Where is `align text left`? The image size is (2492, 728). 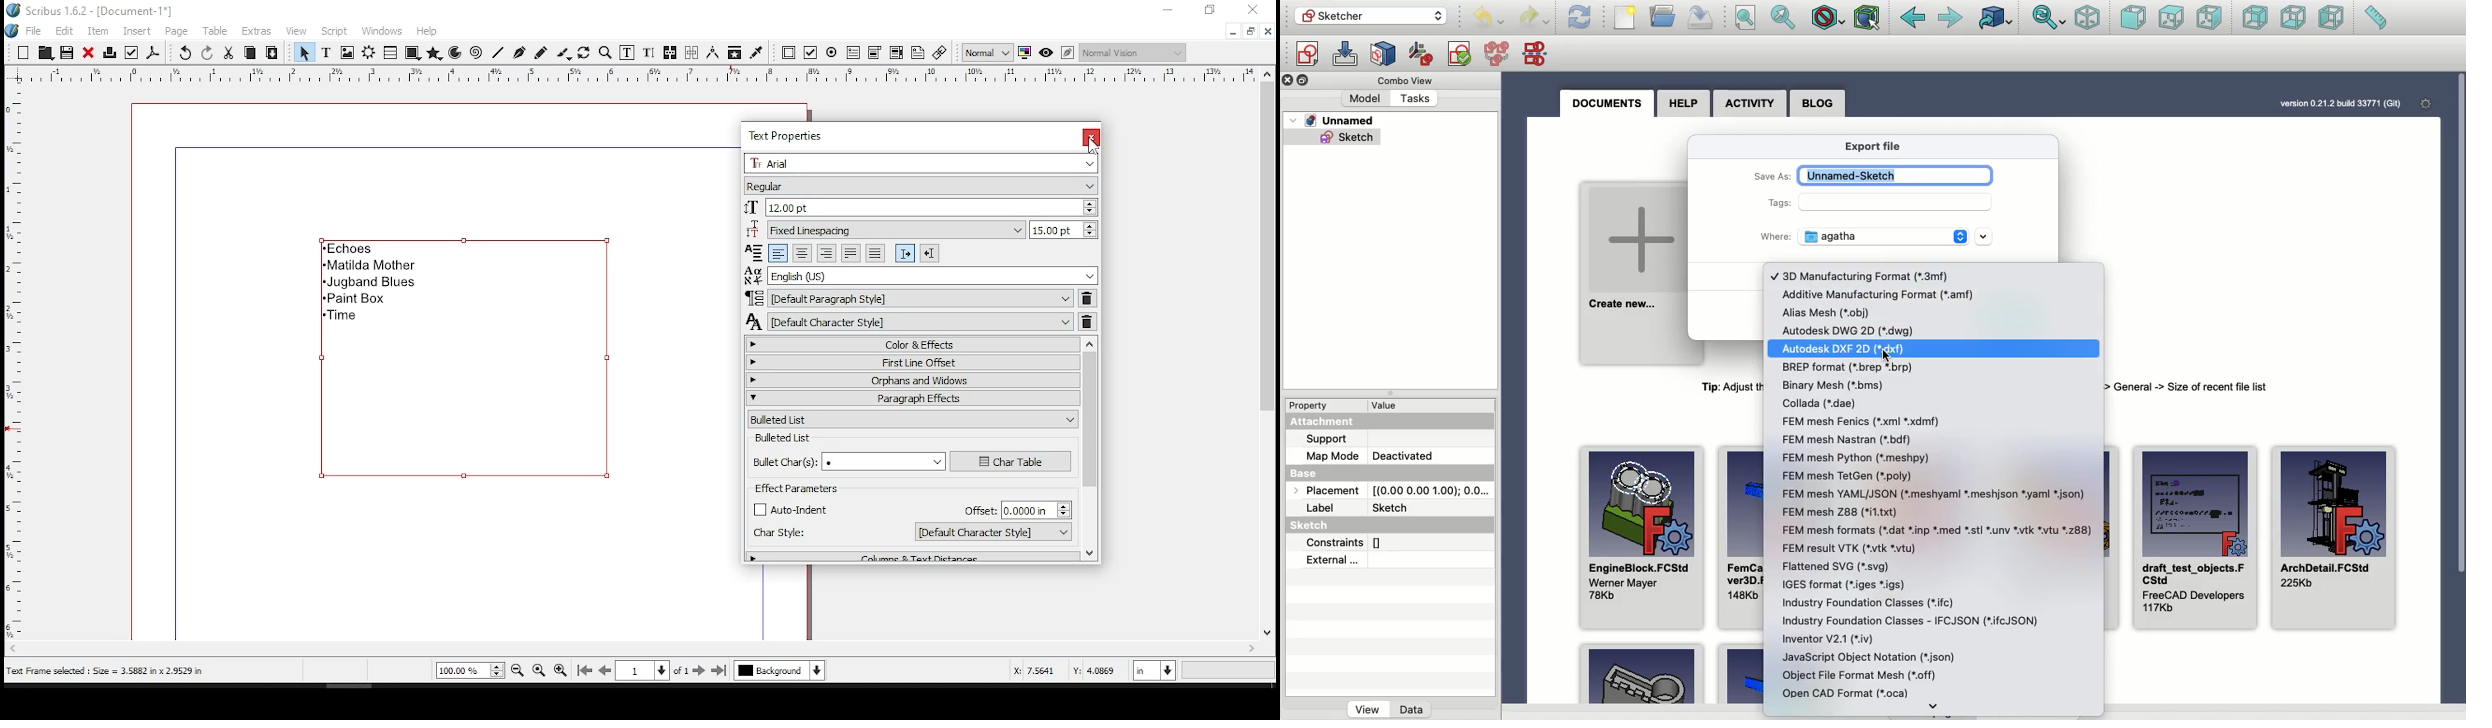
align text left is located at coordinates (776, 253).